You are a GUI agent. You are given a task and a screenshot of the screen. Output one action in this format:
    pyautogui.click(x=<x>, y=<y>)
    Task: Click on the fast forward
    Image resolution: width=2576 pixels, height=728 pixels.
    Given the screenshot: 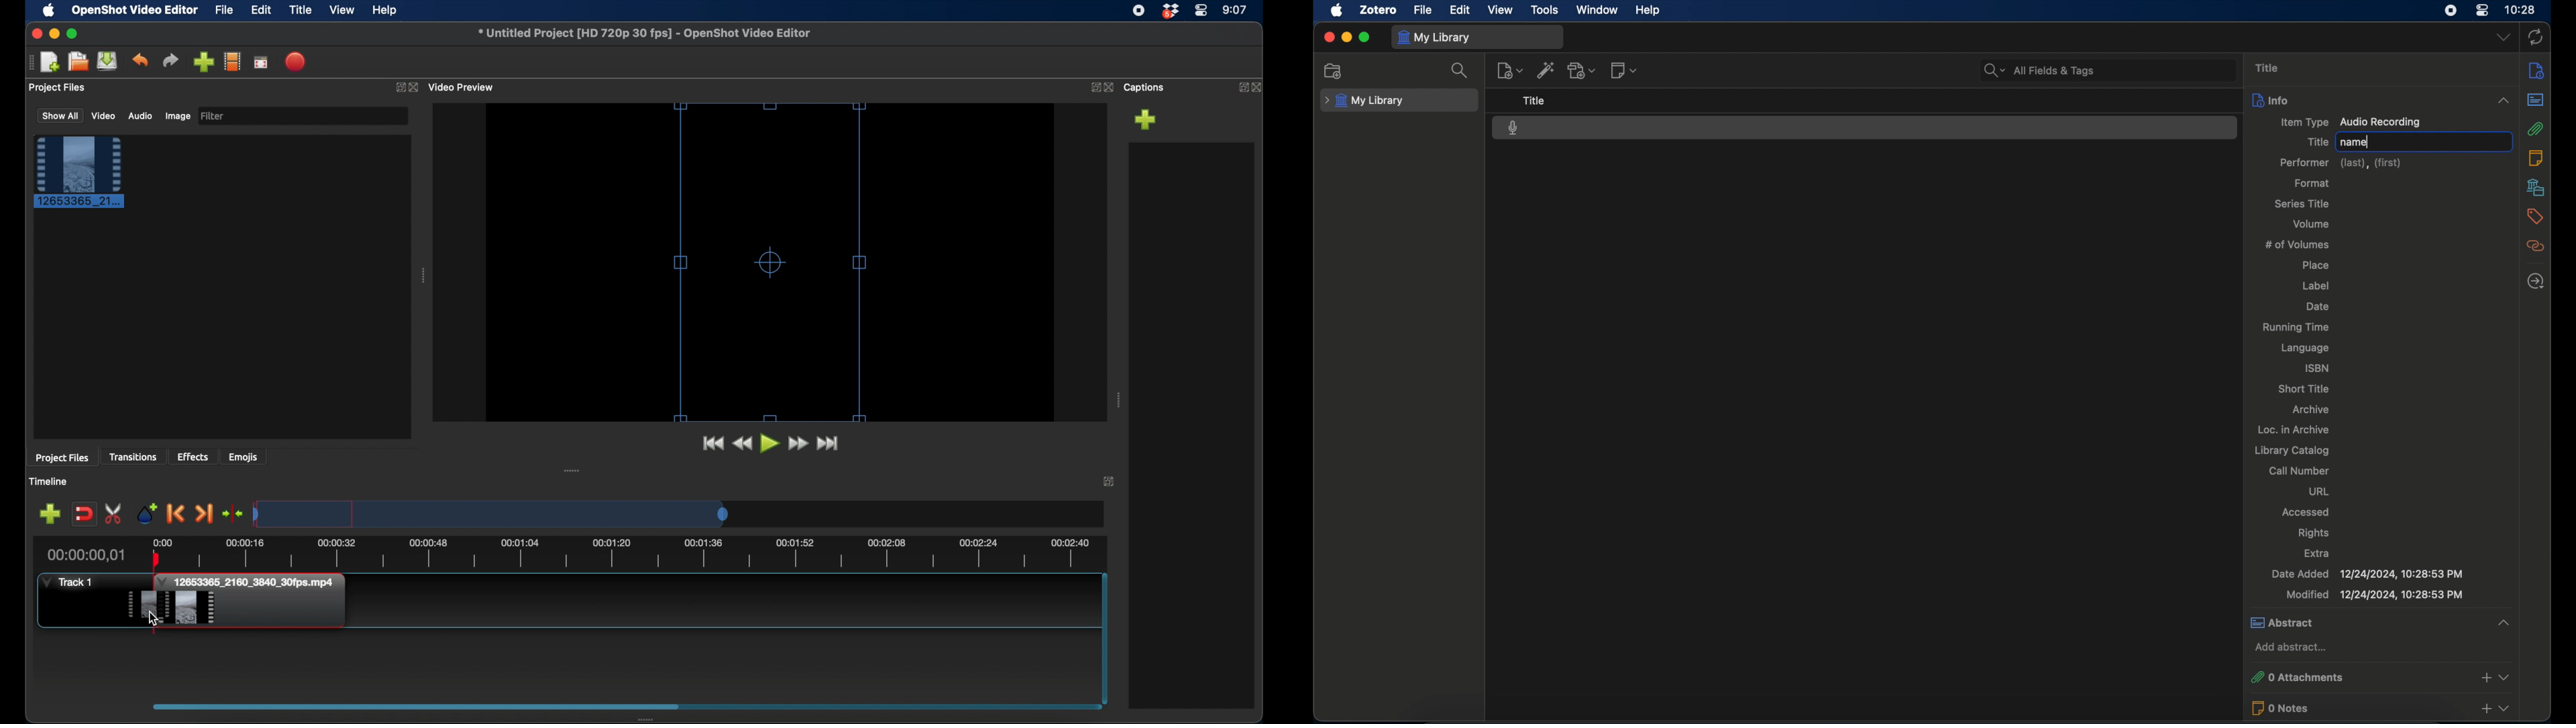 What is the action you would take?
    pyautogui.click(x=829, y=443)
    